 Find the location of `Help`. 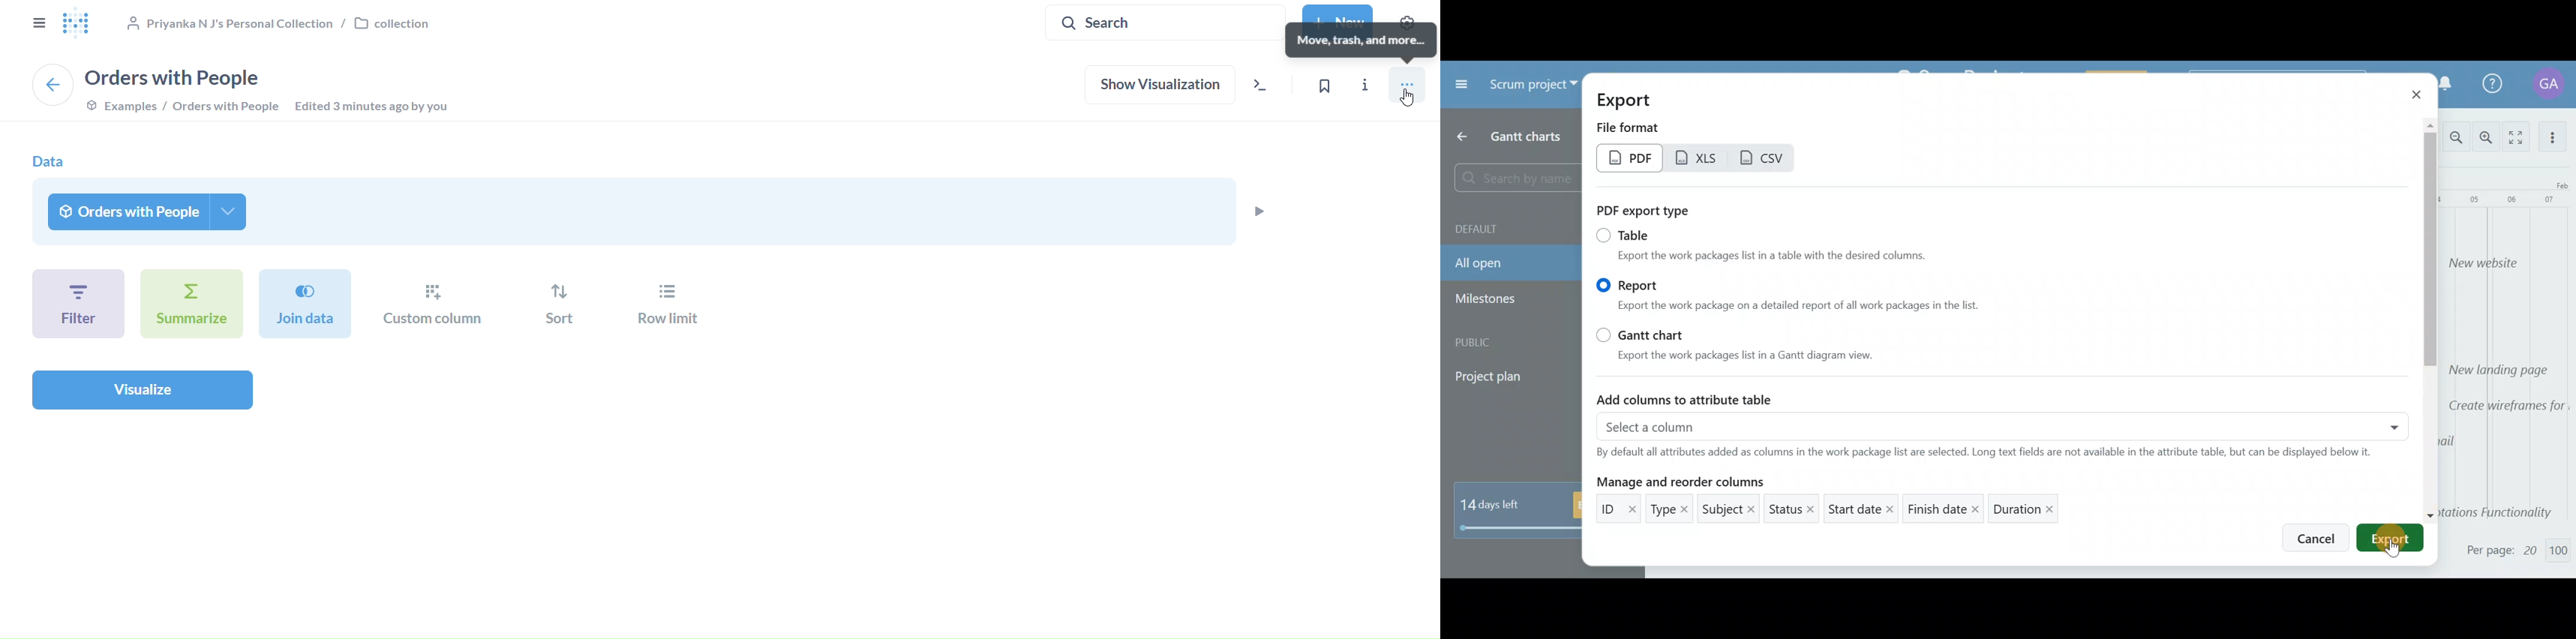

Help is located at coordinates (2495, 82).